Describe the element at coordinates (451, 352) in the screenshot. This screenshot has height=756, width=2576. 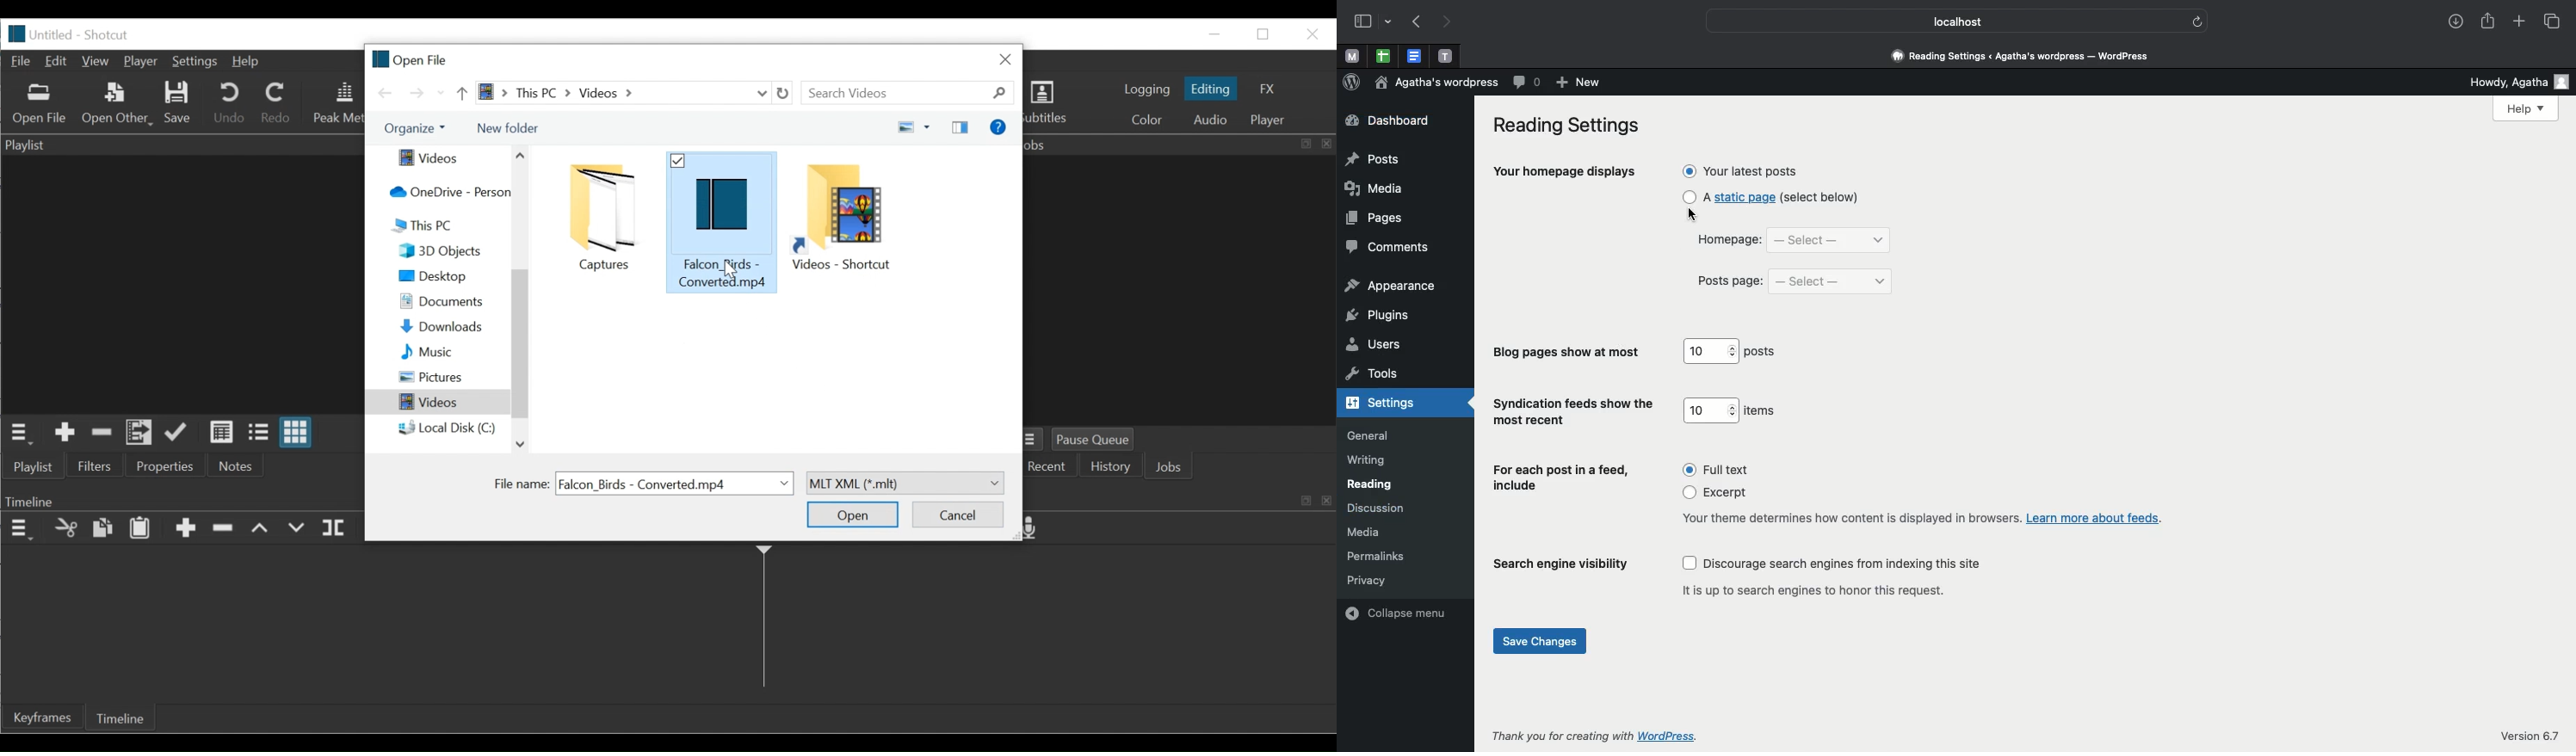
I see `Music` at that location.